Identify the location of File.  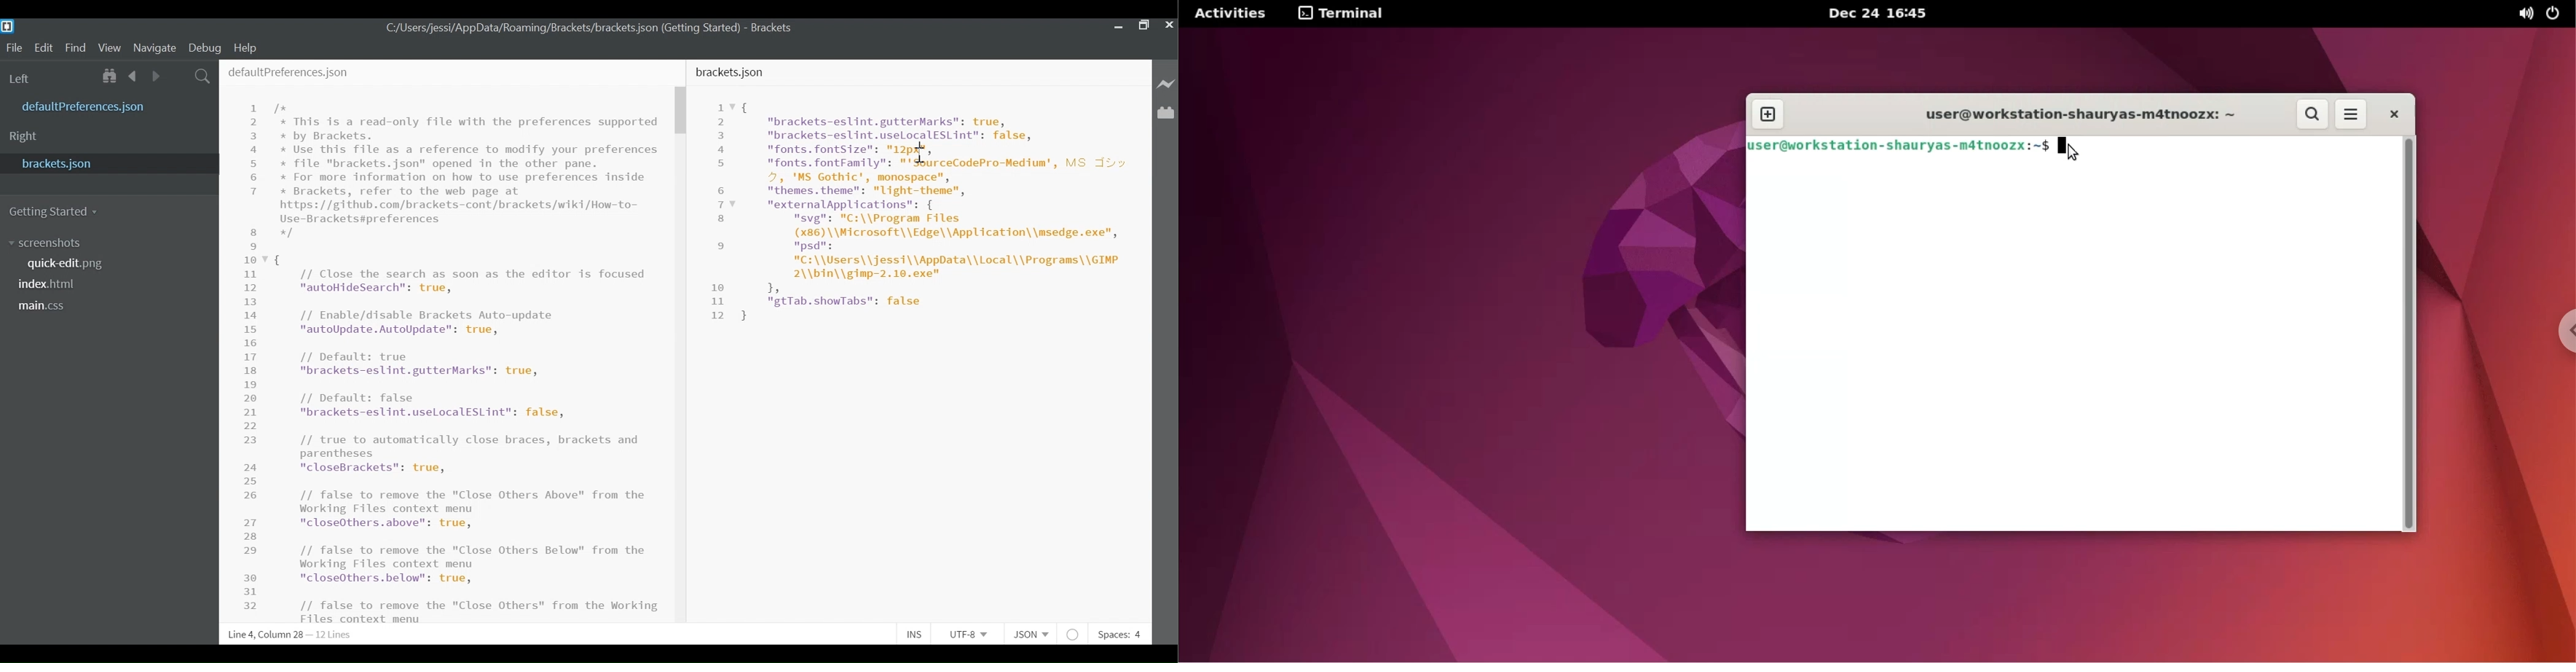
(14, 48).